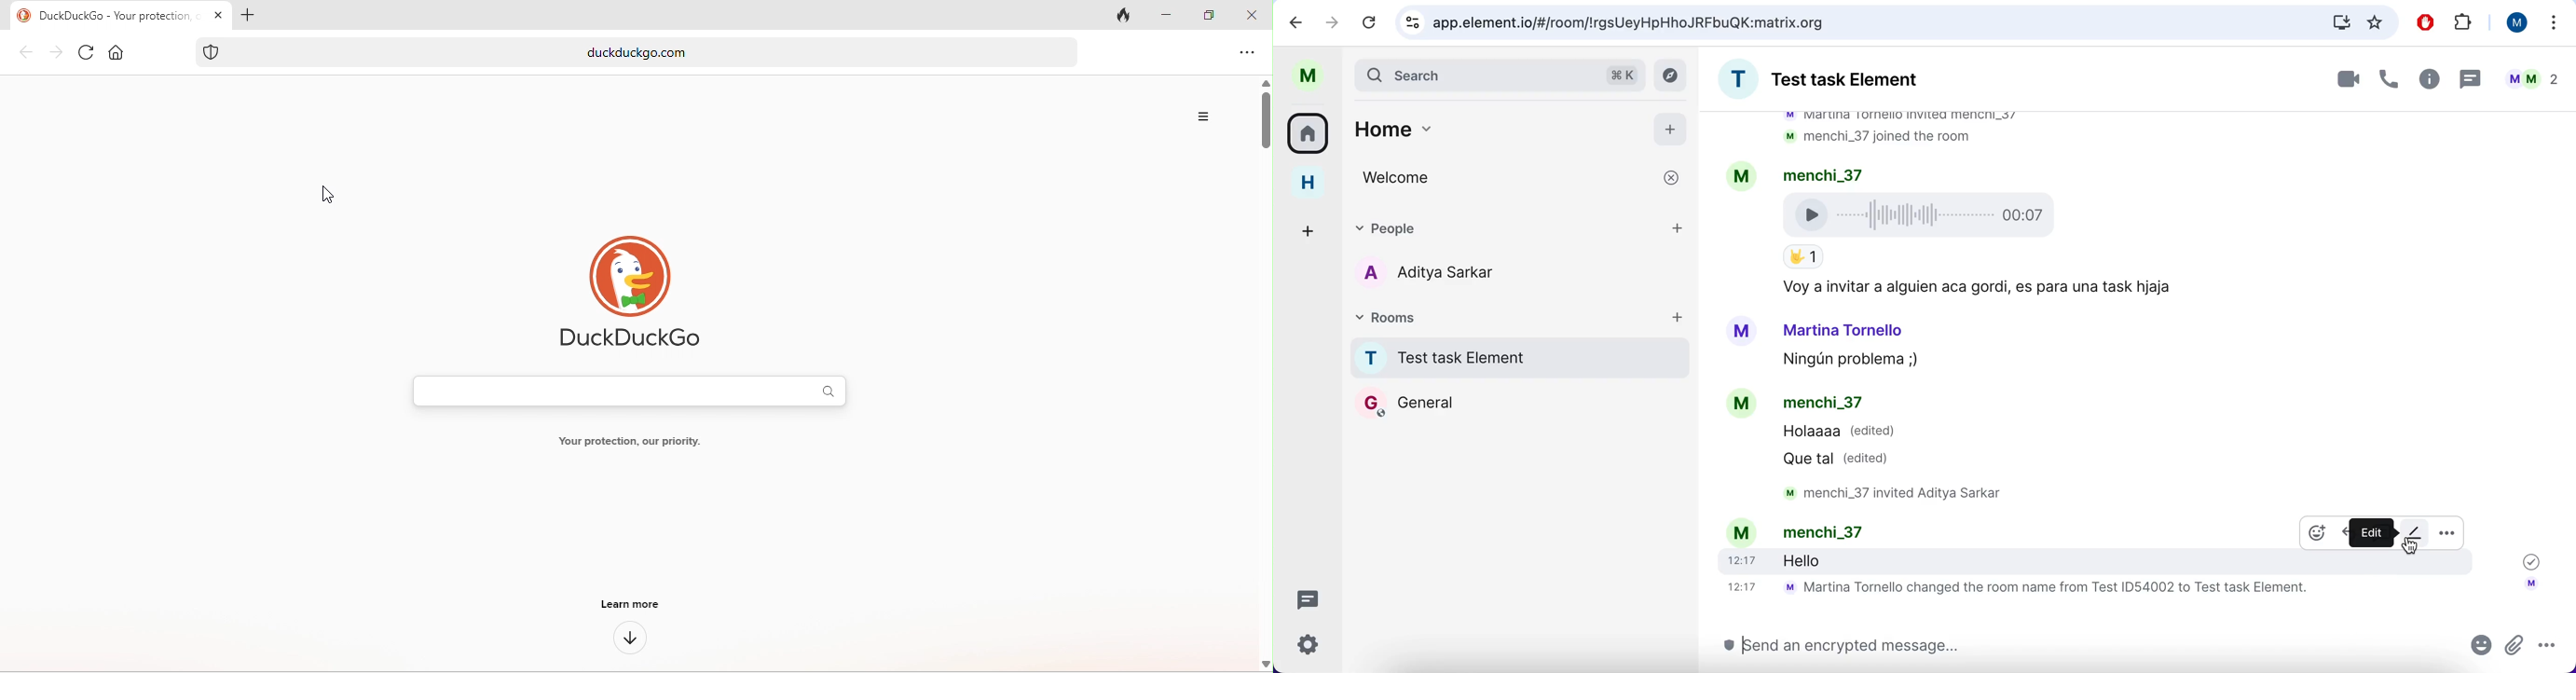 The width and height of the screenshot is (2576, 700). Describe the element at coordinates (2430, 81) in the screenshot. I see `info` at that location.